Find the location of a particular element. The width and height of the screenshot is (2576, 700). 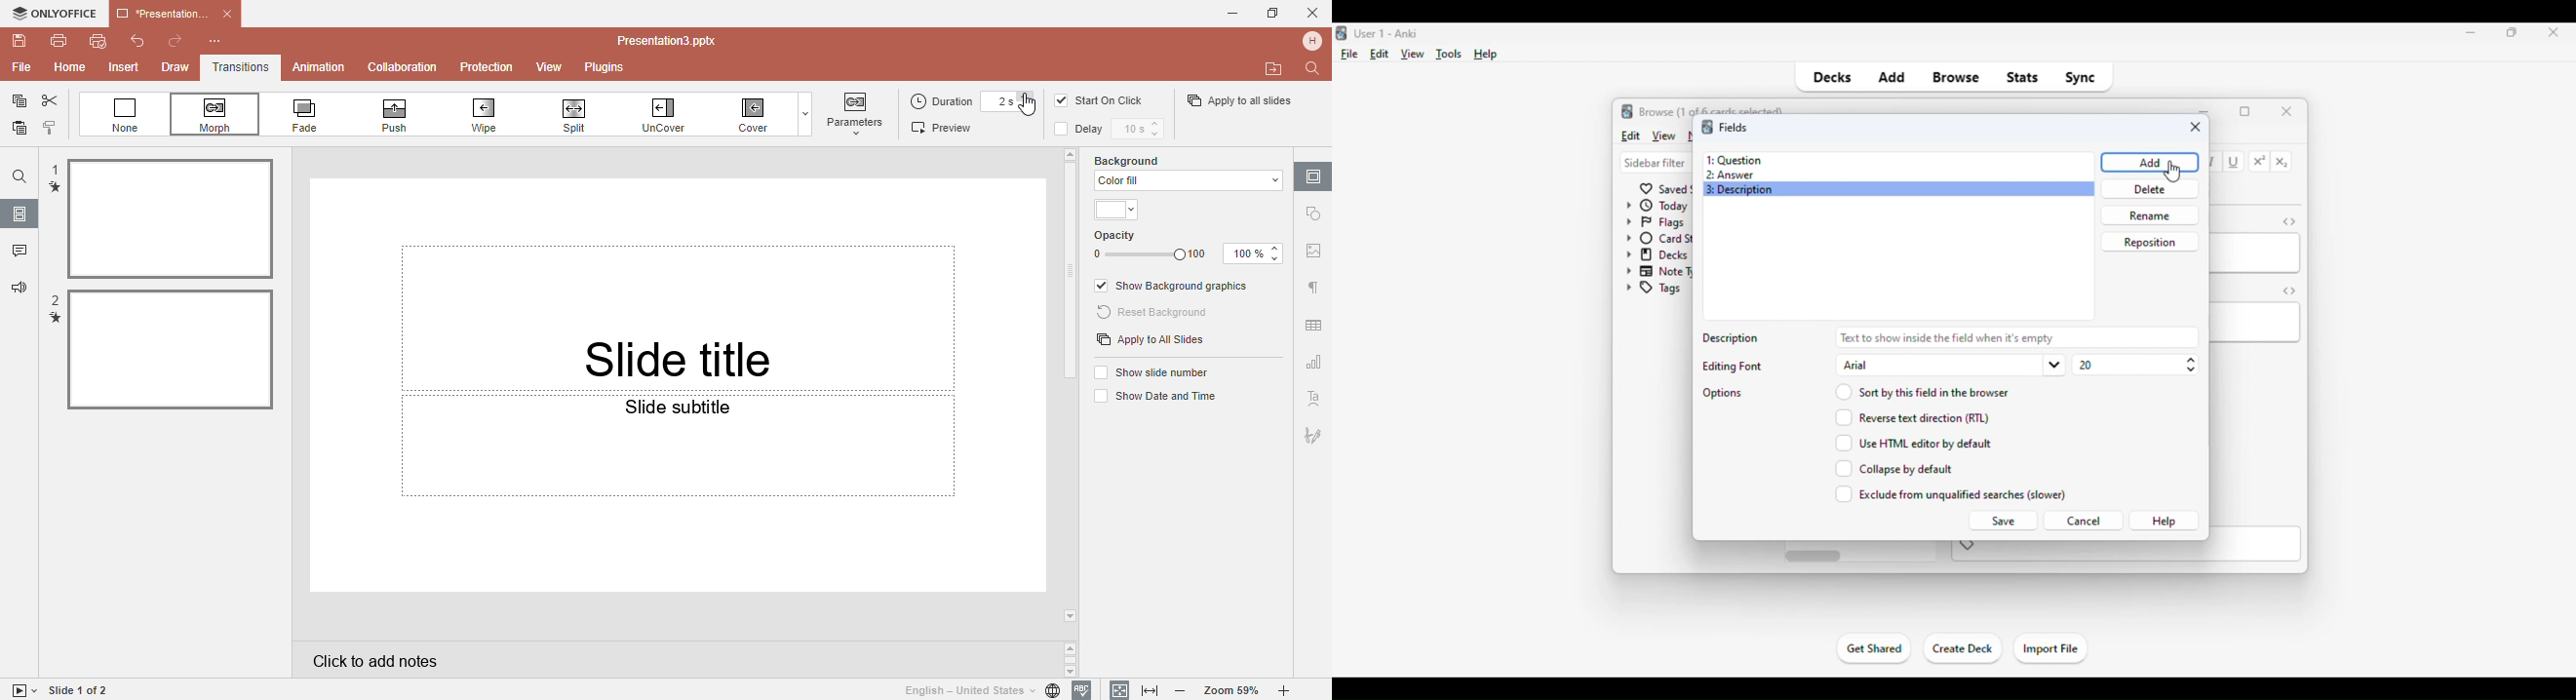

Plugins is located at coordinates (613, 68).